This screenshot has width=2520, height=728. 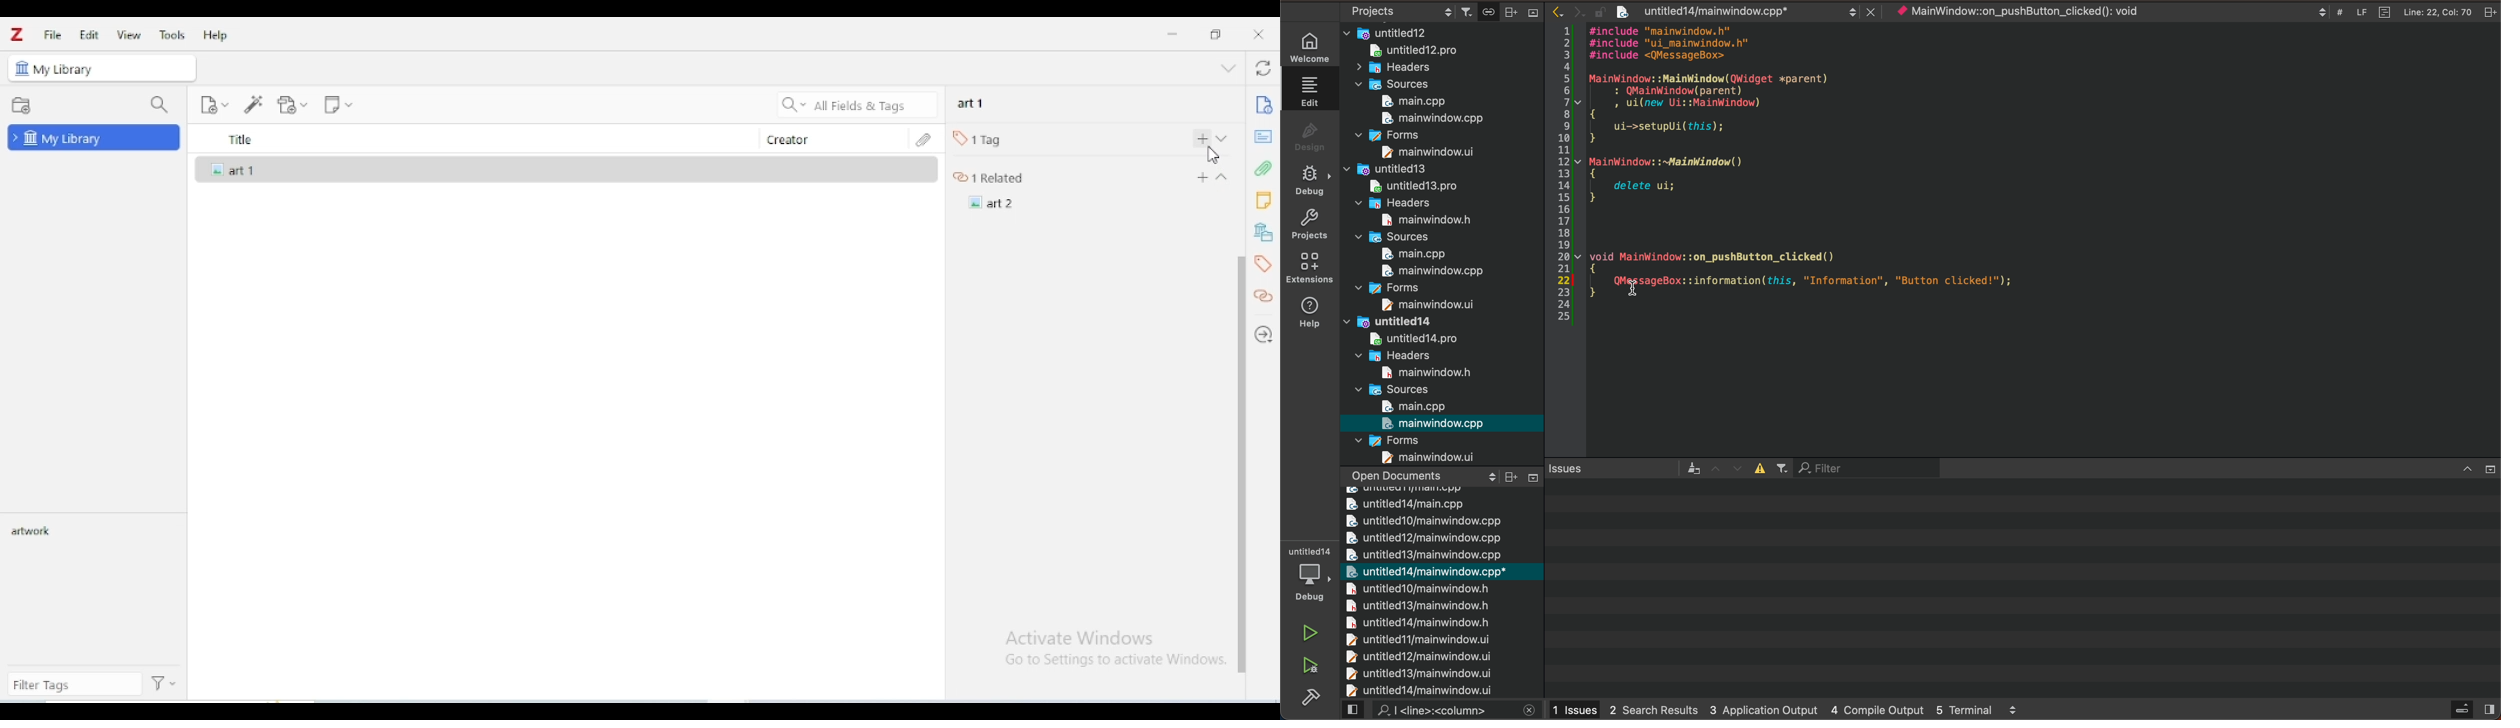 I want to click on close slide bar, so click(x=2447, y=708).